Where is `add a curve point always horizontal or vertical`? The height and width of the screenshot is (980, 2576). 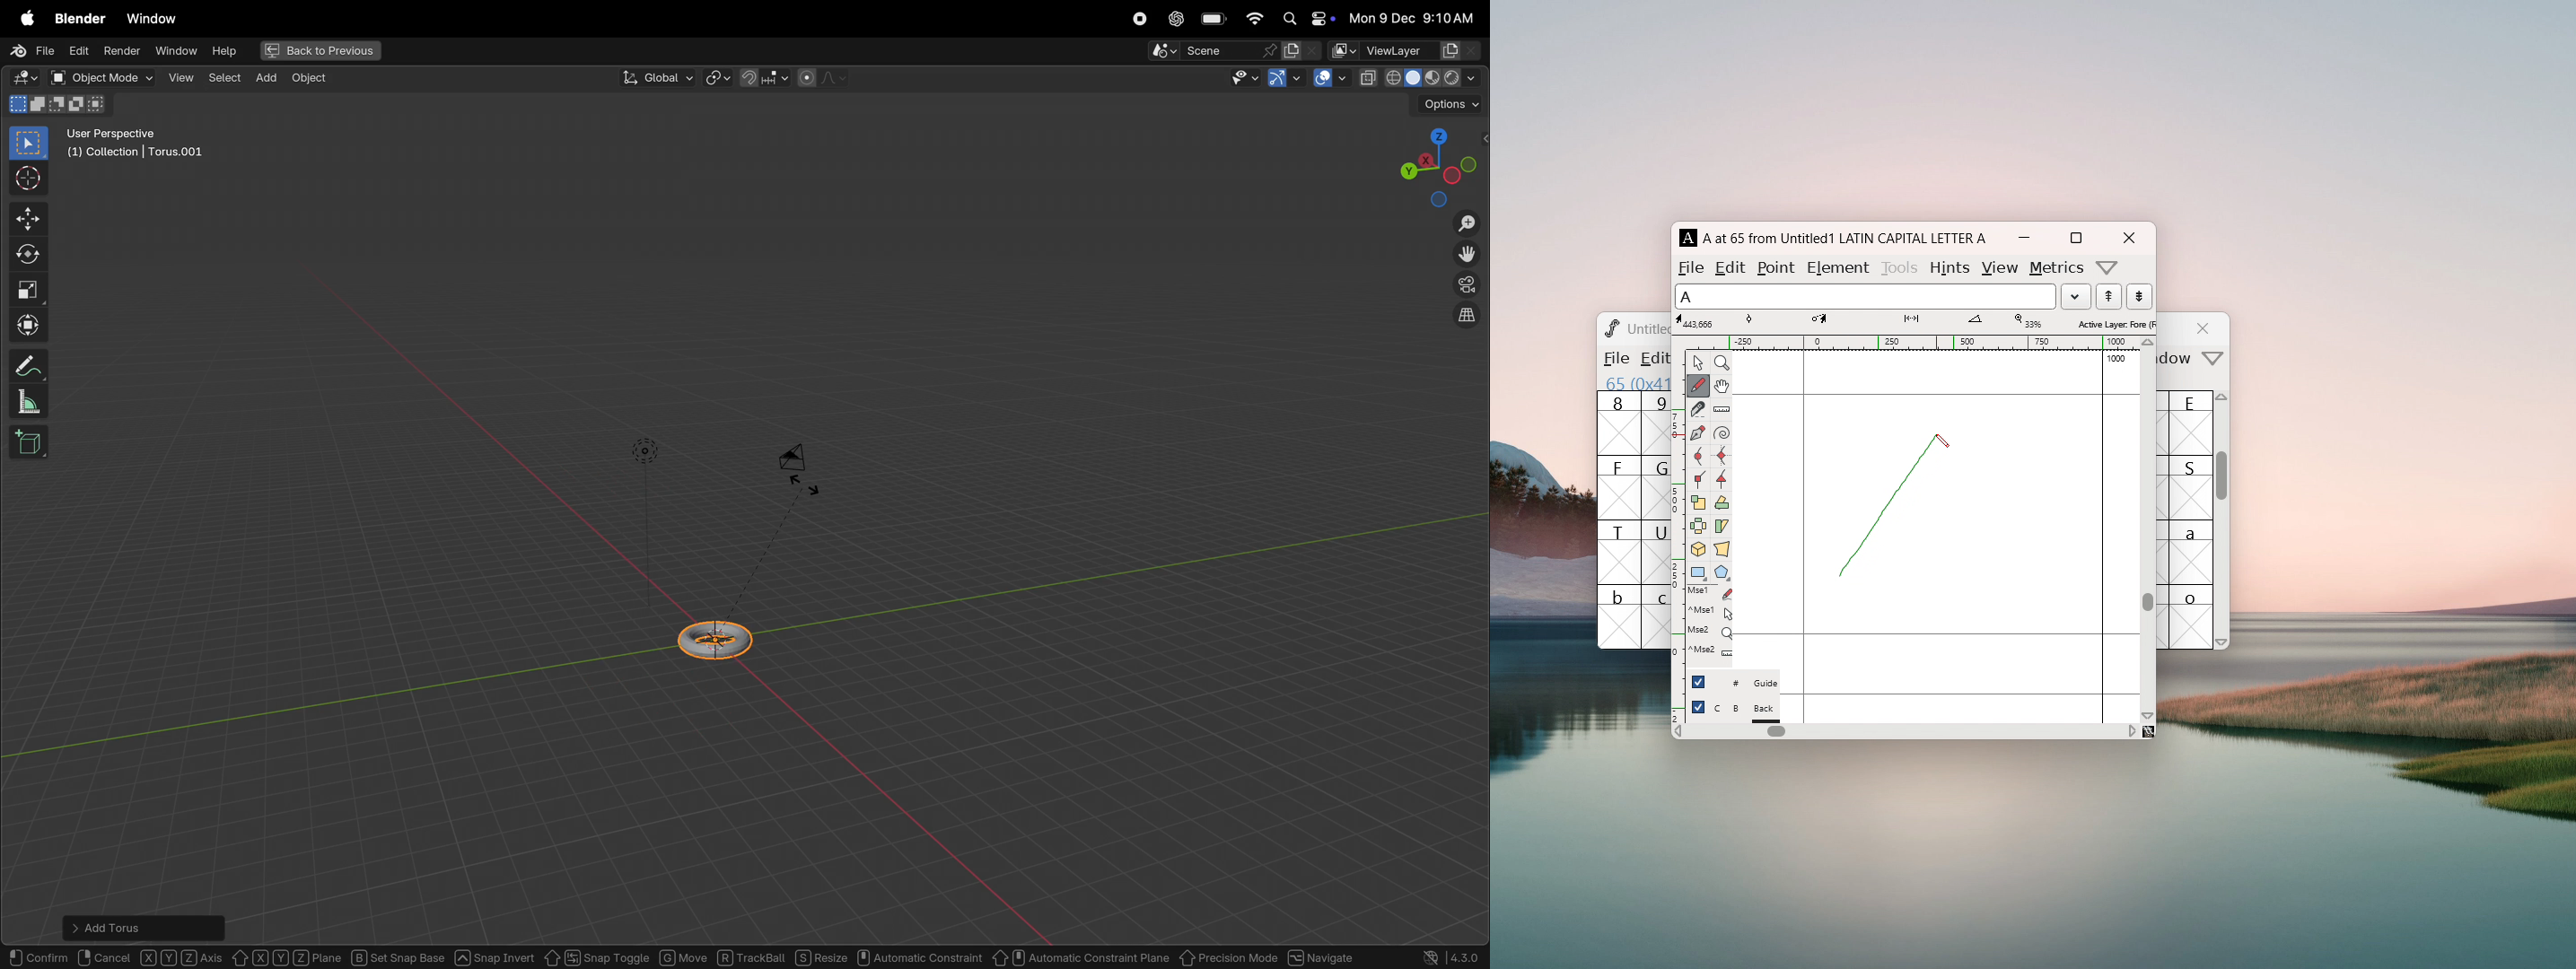 add a curve point always horizontal or vertical is located at coordinates (1722, 456).